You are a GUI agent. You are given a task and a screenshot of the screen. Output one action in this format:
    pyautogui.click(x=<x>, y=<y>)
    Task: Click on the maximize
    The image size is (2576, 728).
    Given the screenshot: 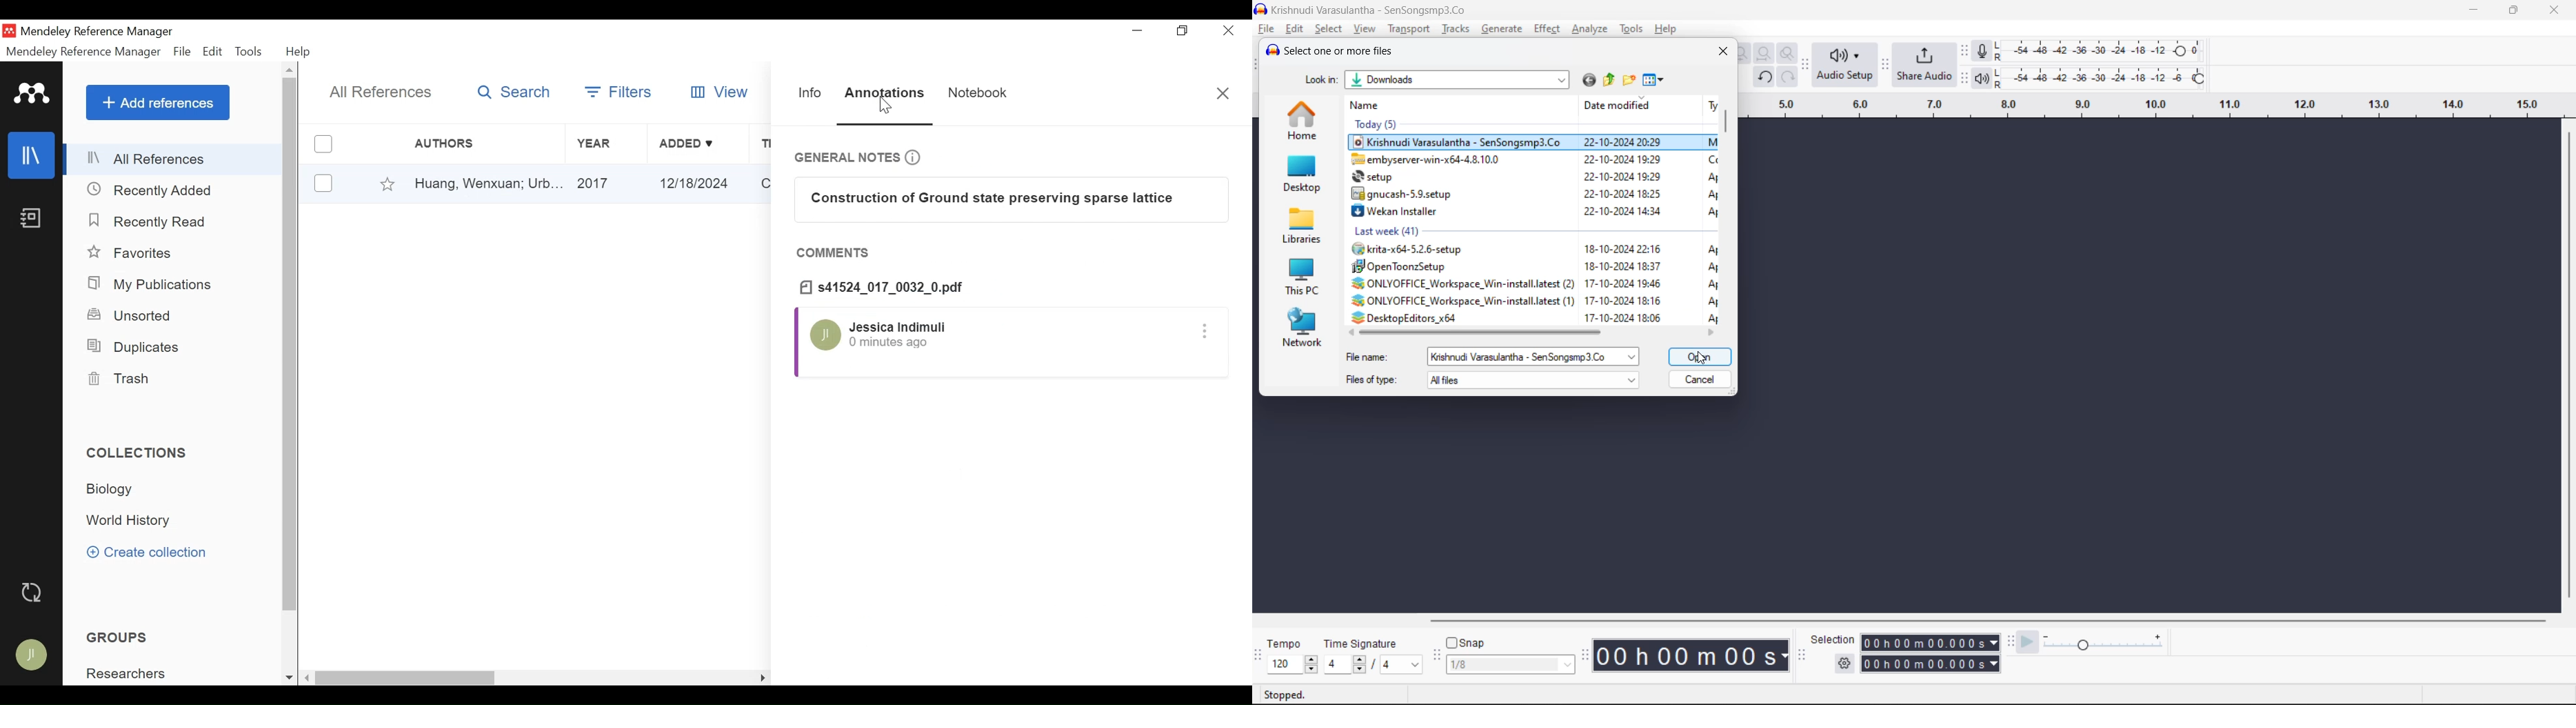 What is the action you would take?
    pyautogui.click(x=2510, y=10)
    